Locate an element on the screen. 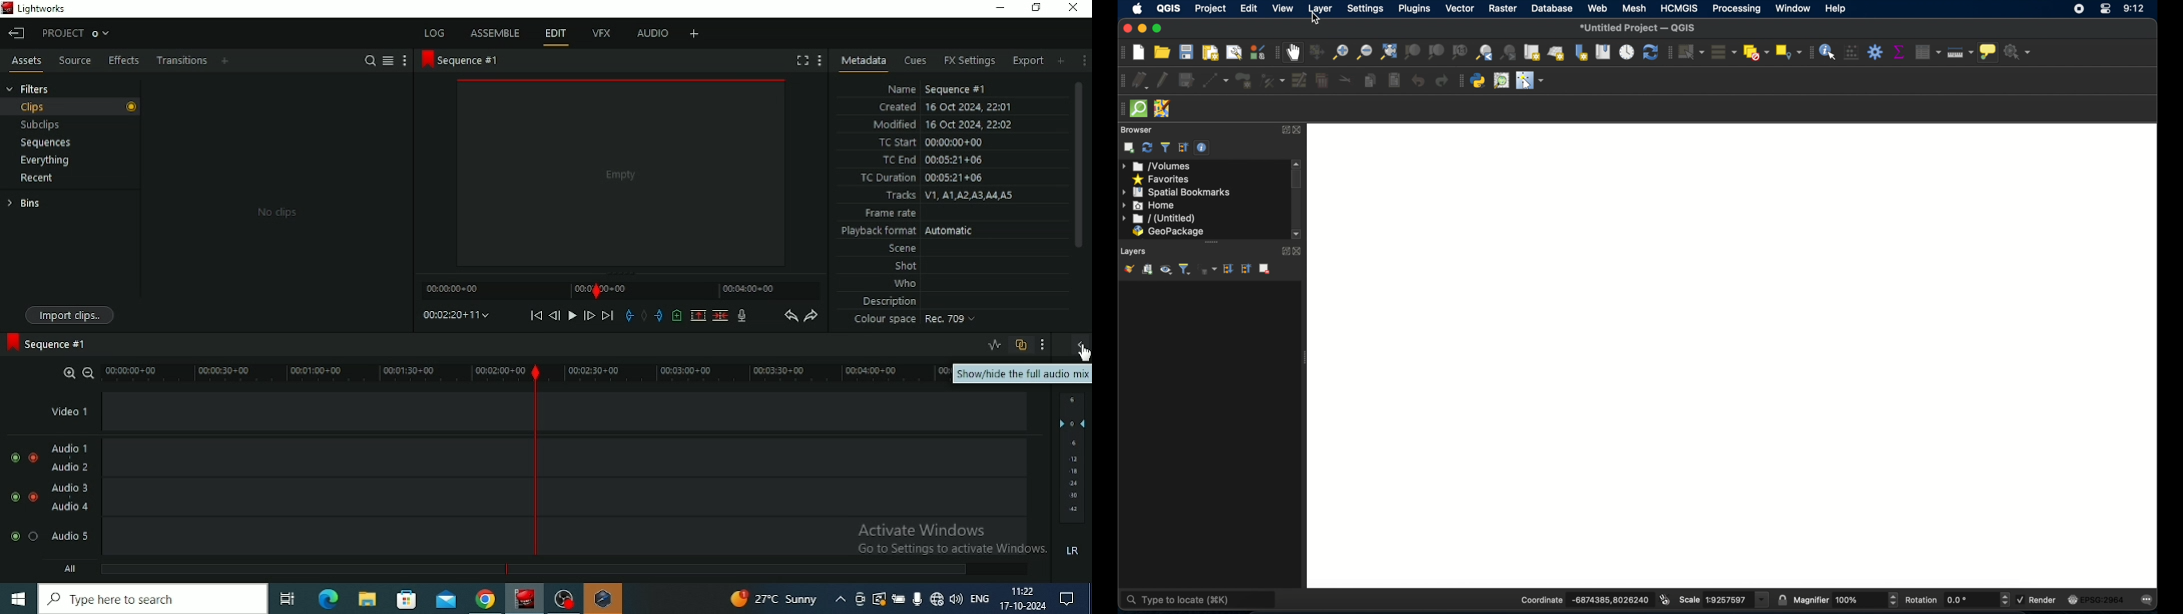  Zoom out is located at coordinates (88, 372).